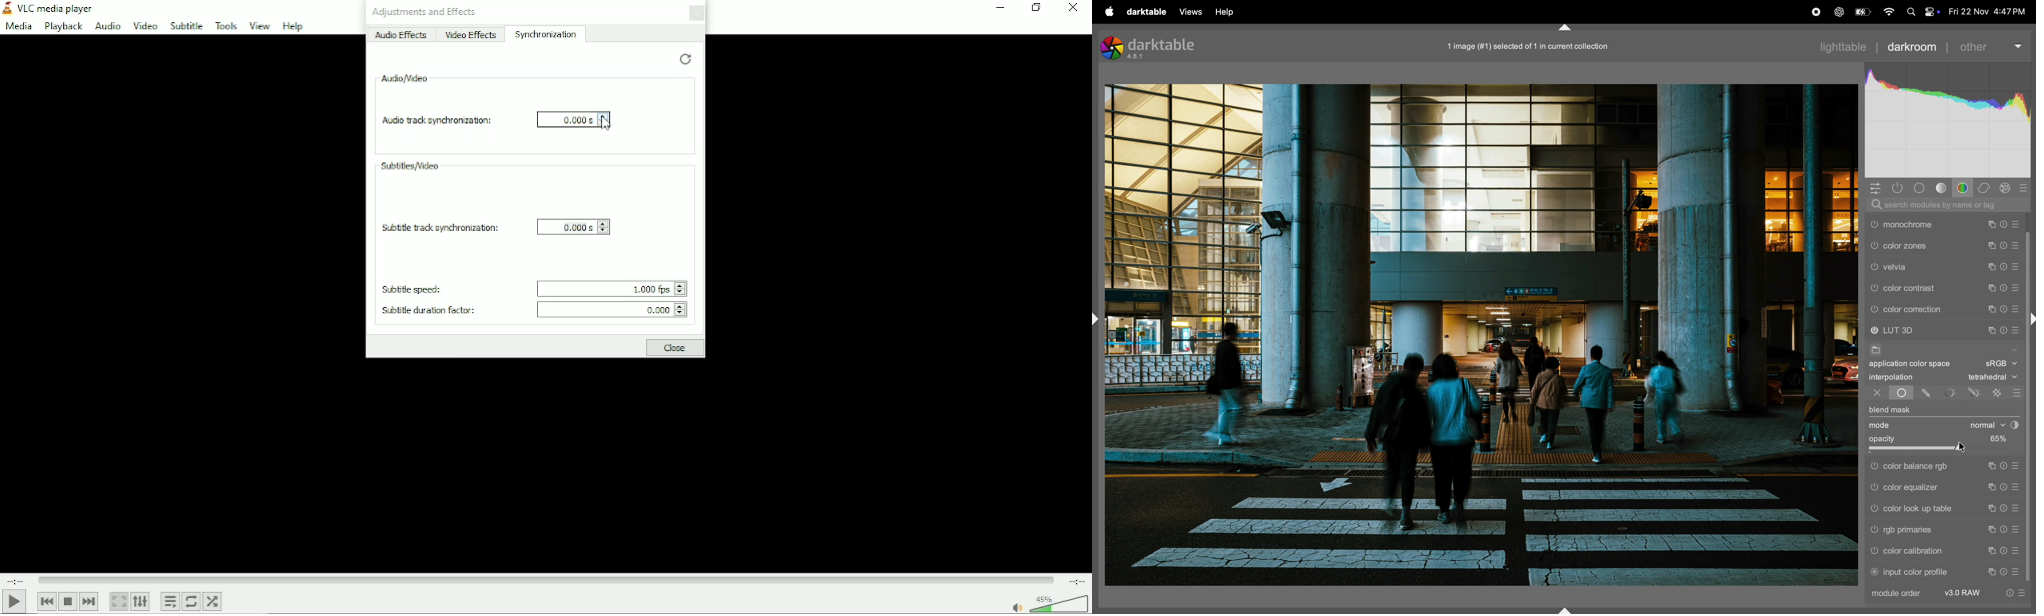  Describe the element at coordinates (1874, 330) in the screenshot. I see `LUT 3D switched off` at that location.